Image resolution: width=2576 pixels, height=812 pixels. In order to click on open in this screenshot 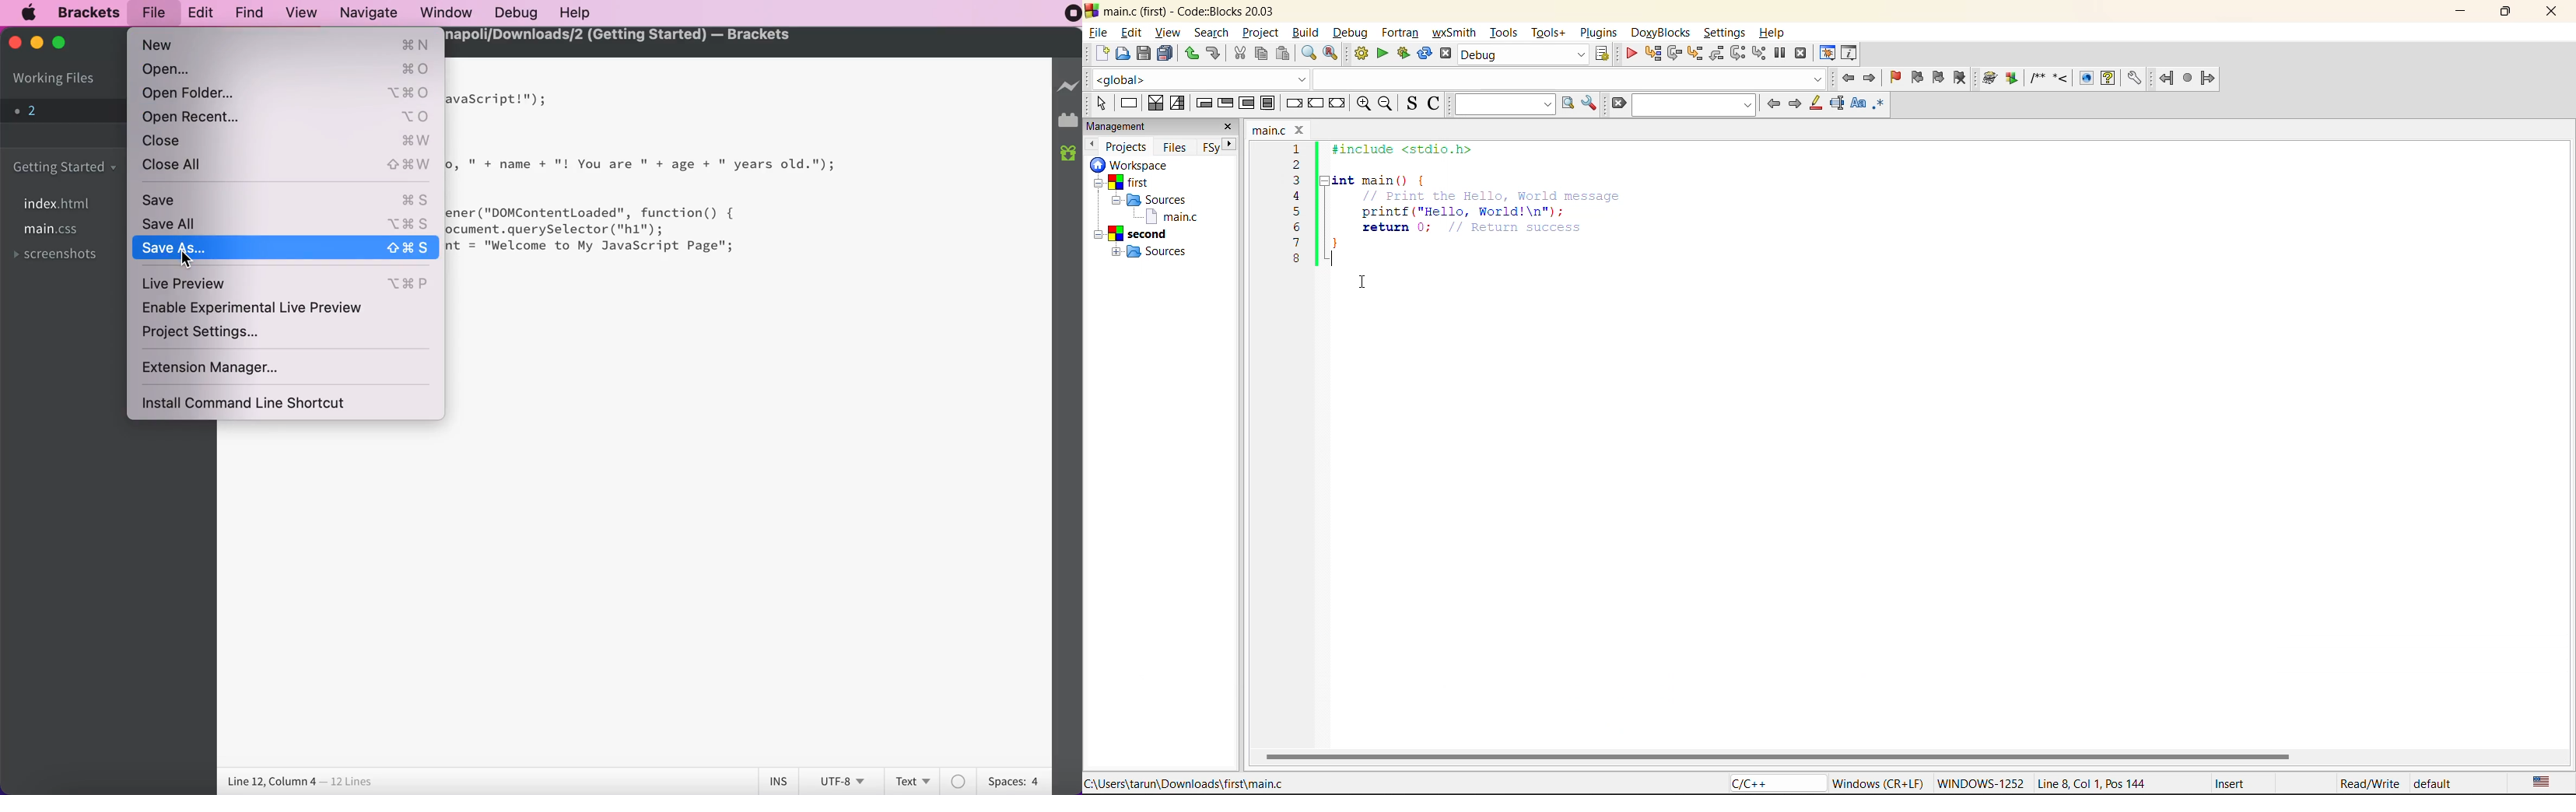, I will do `click(287, 70)`.